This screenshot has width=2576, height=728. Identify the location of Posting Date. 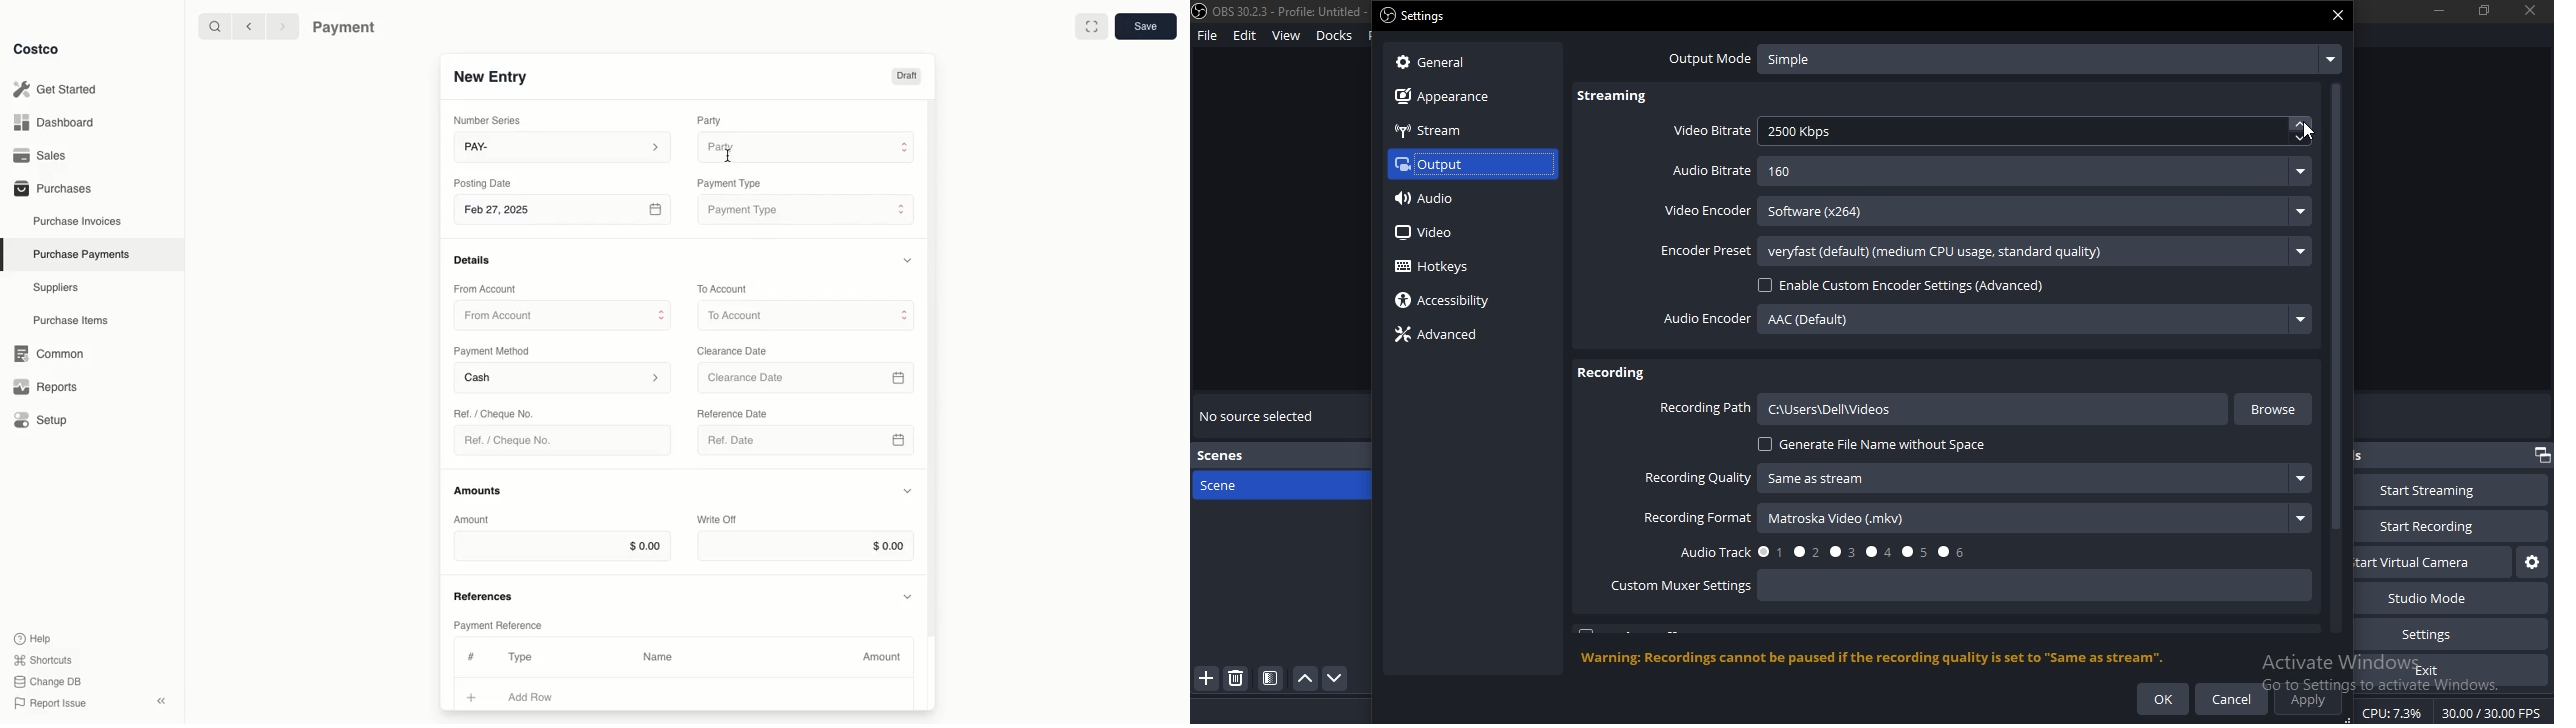
(484, 182).